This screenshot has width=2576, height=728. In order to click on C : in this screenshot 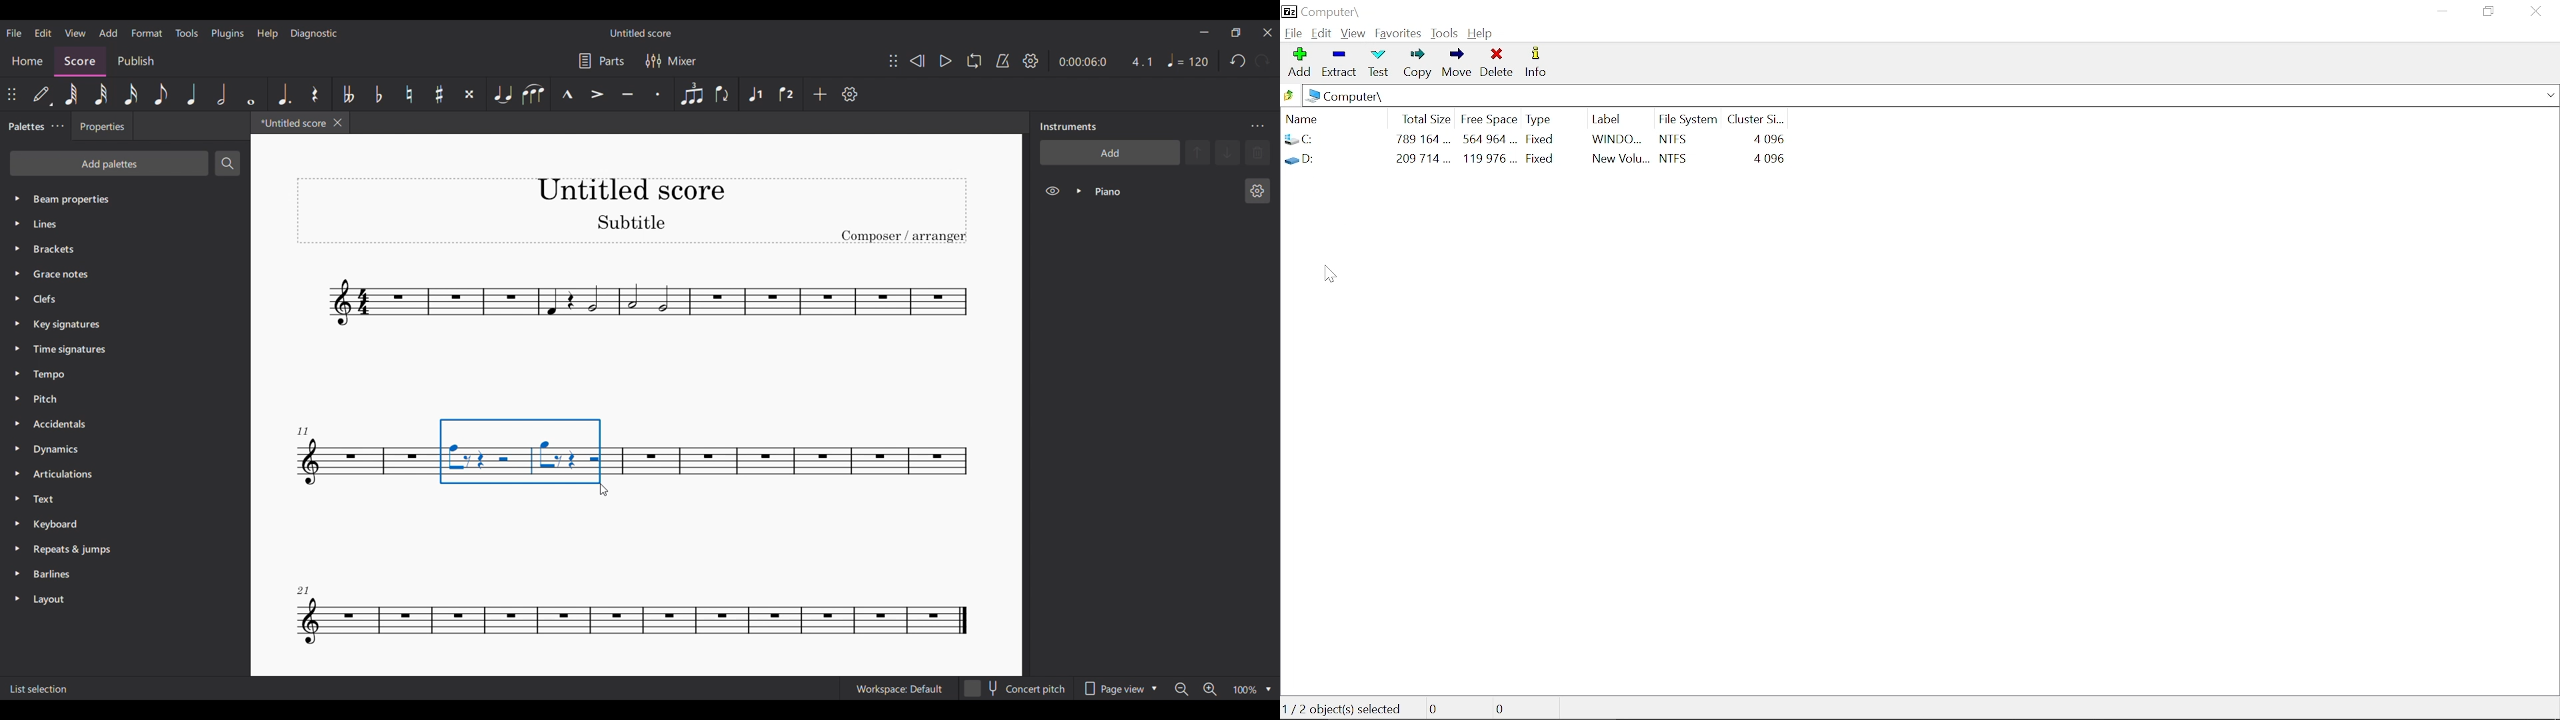, I will do `click(1334, 140)`.